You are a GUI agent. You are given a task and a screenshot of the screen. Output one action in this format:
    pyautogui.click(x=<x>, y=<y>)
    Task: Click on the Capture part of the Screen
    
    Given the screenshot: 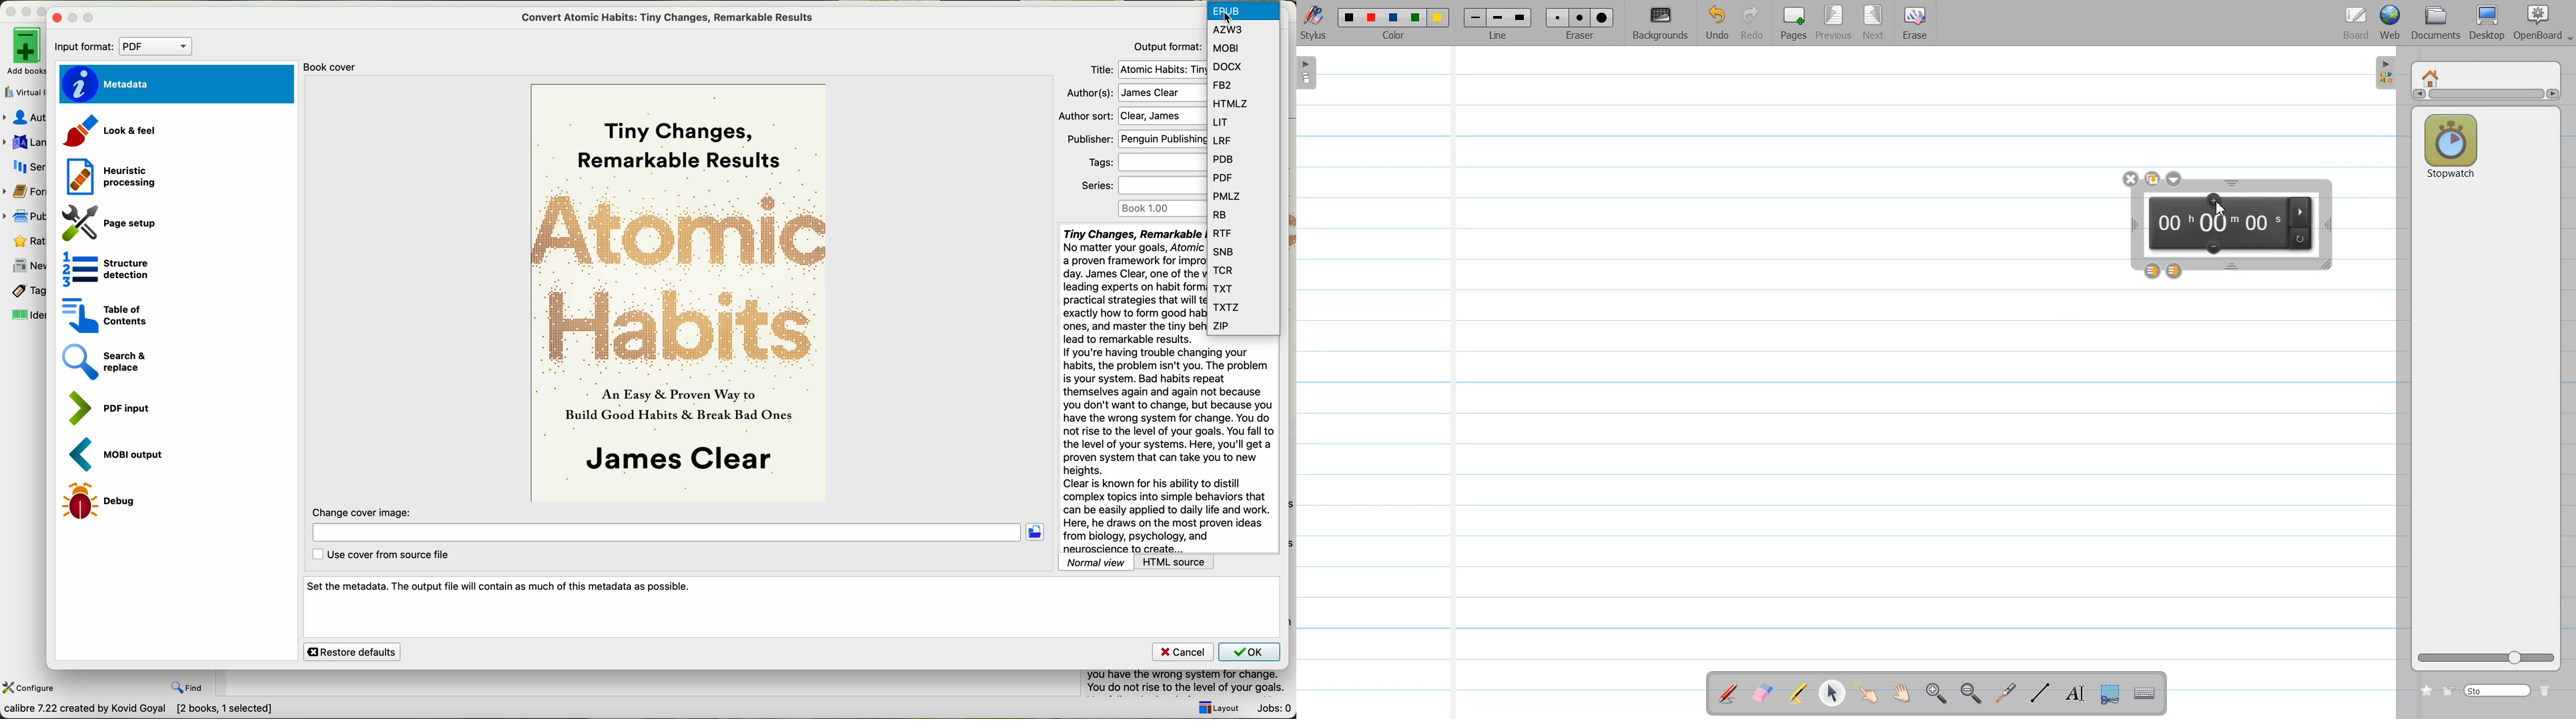 What is the action you would take?
    pyautogui.click(x=2112, y=694)
    